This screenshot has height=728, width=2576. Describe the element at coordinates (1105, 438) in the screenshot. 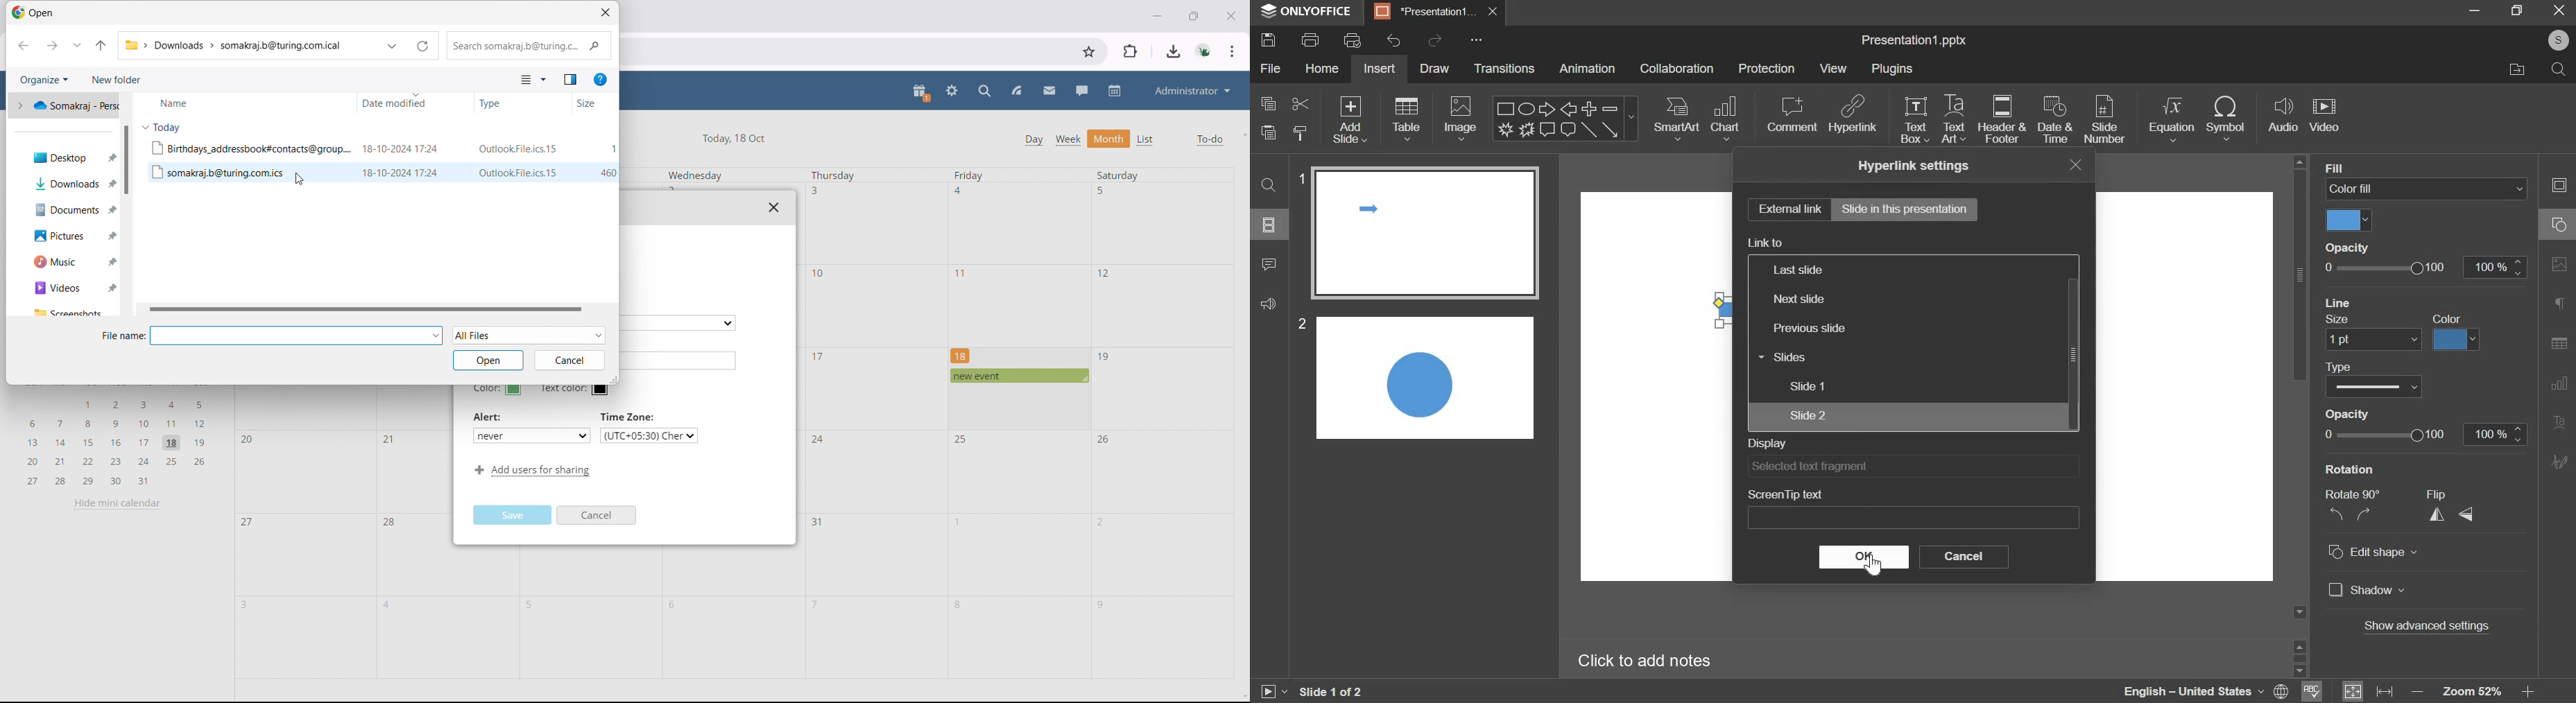

I see `26` at that location.